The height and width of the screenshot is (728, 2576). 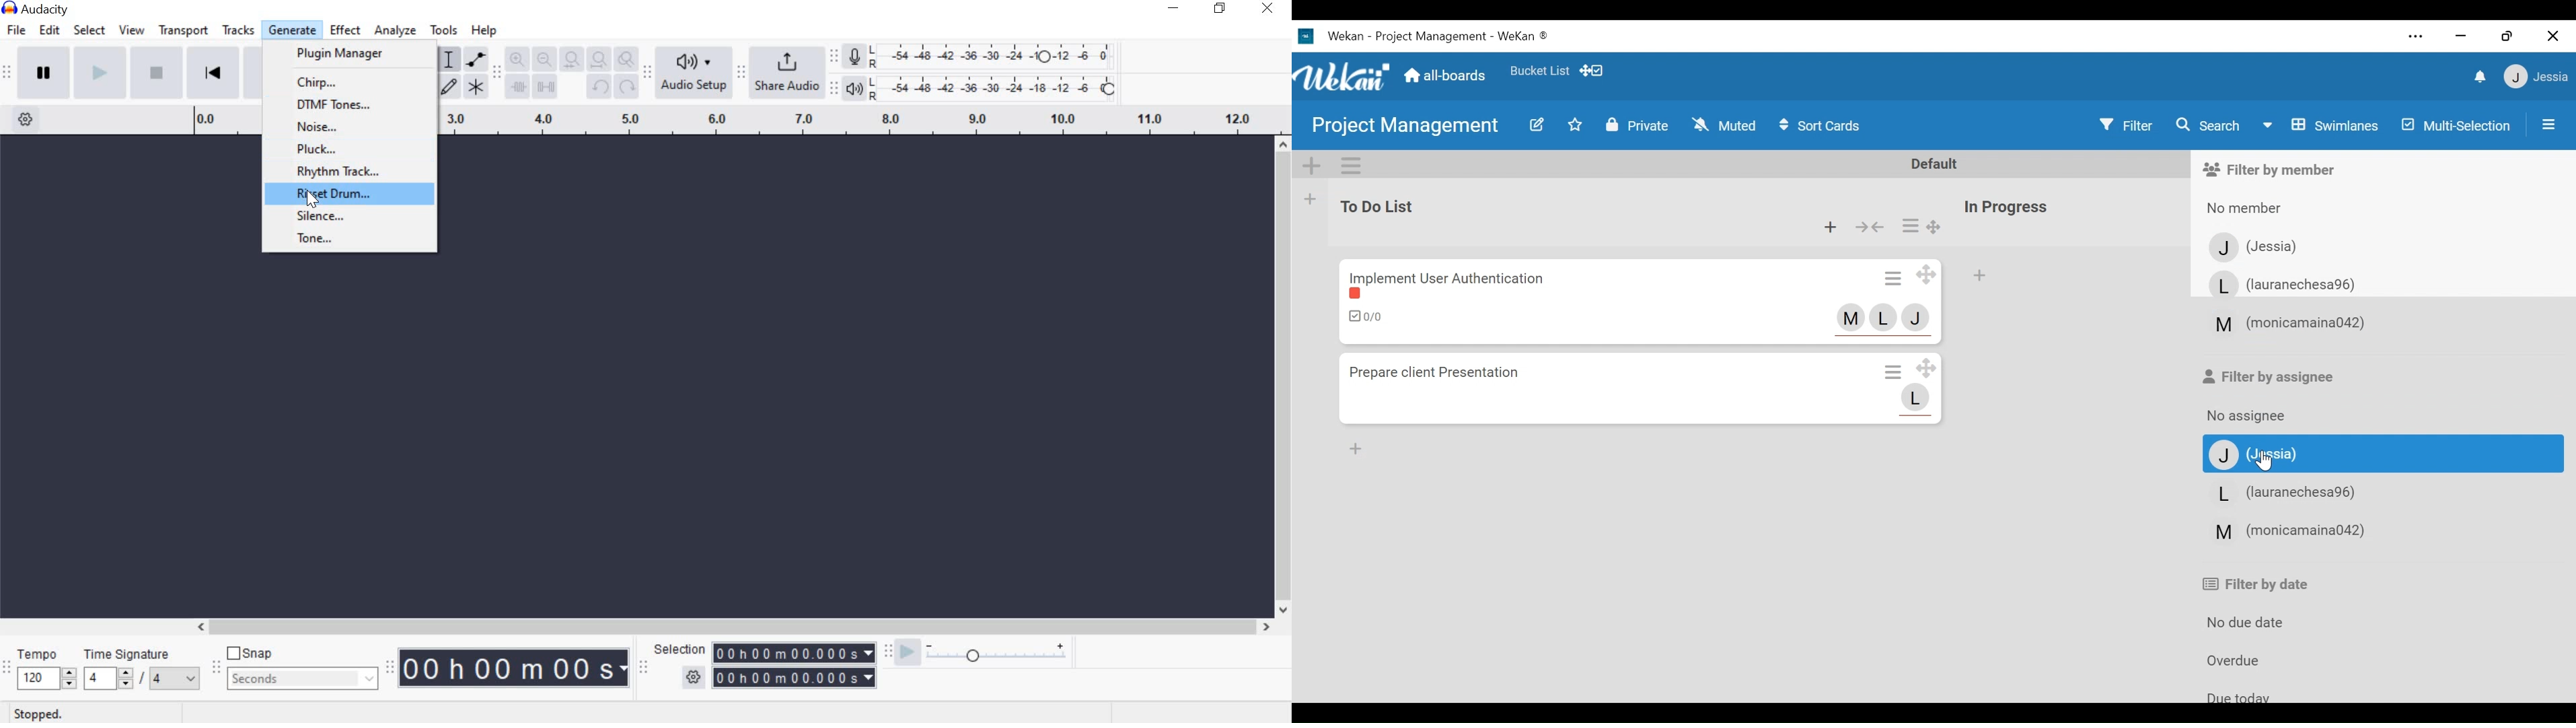 I want to click on redo, so click(x=626, y=85).